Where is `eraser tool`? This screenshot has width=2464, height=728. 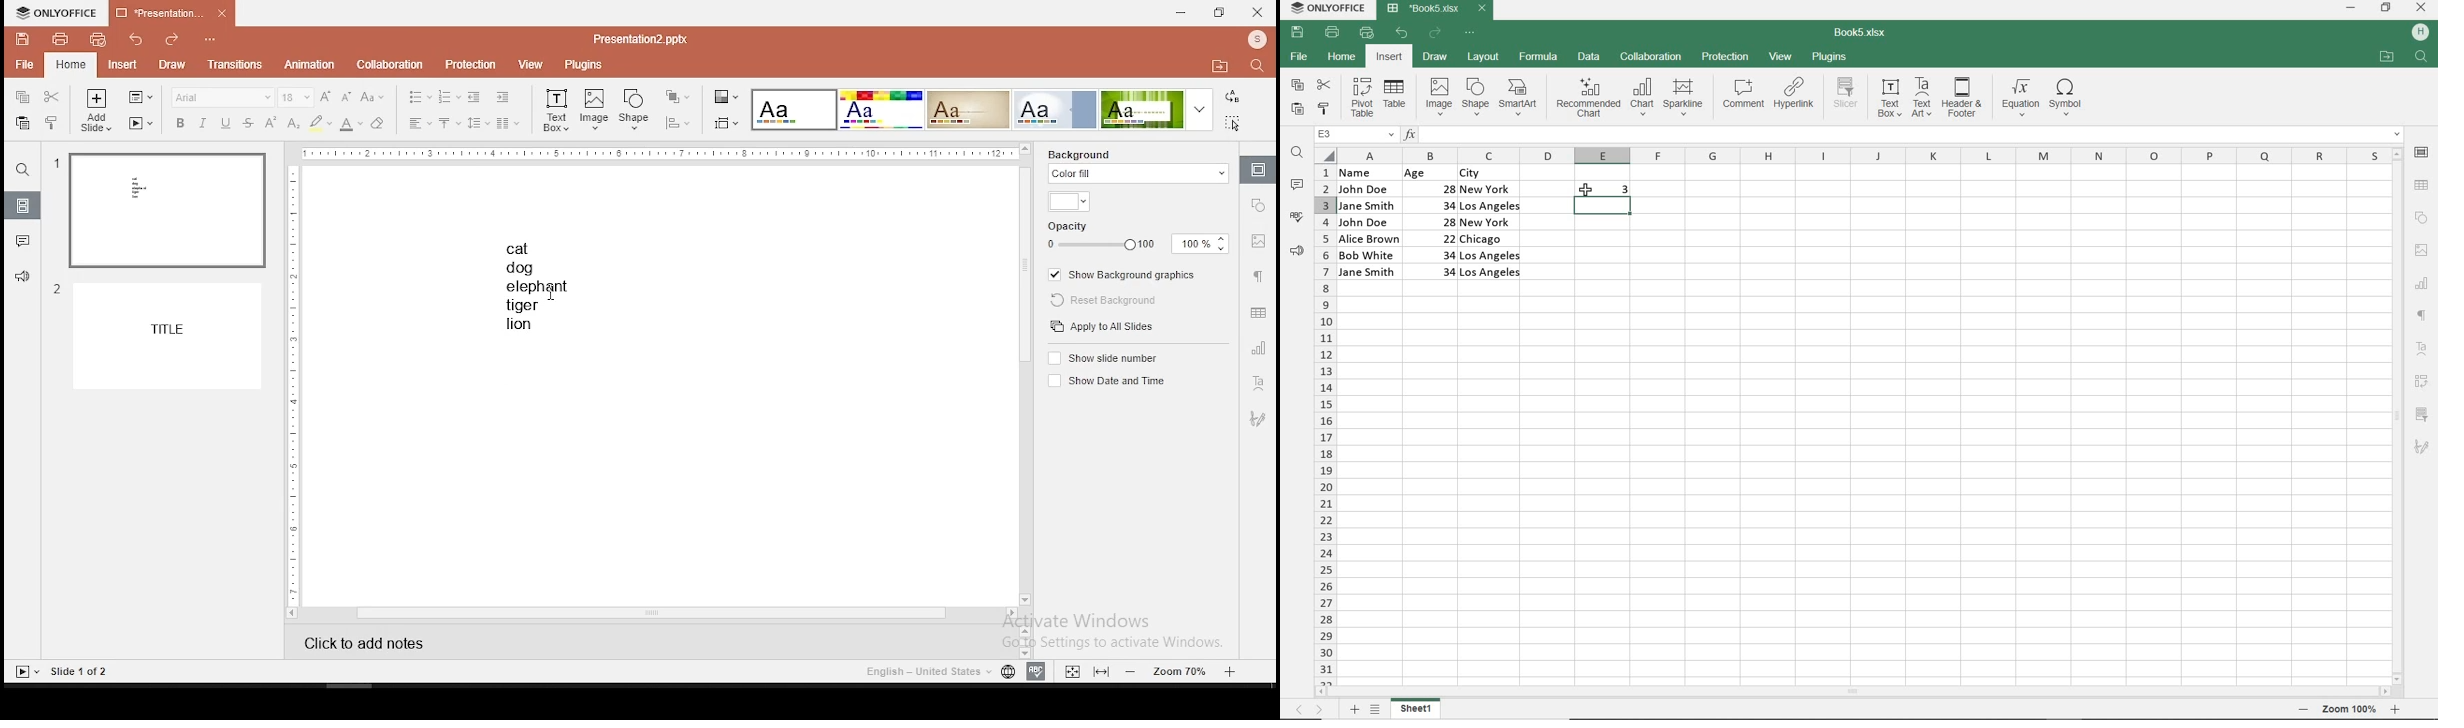
eraser tool is located at coordinates (378, 125).